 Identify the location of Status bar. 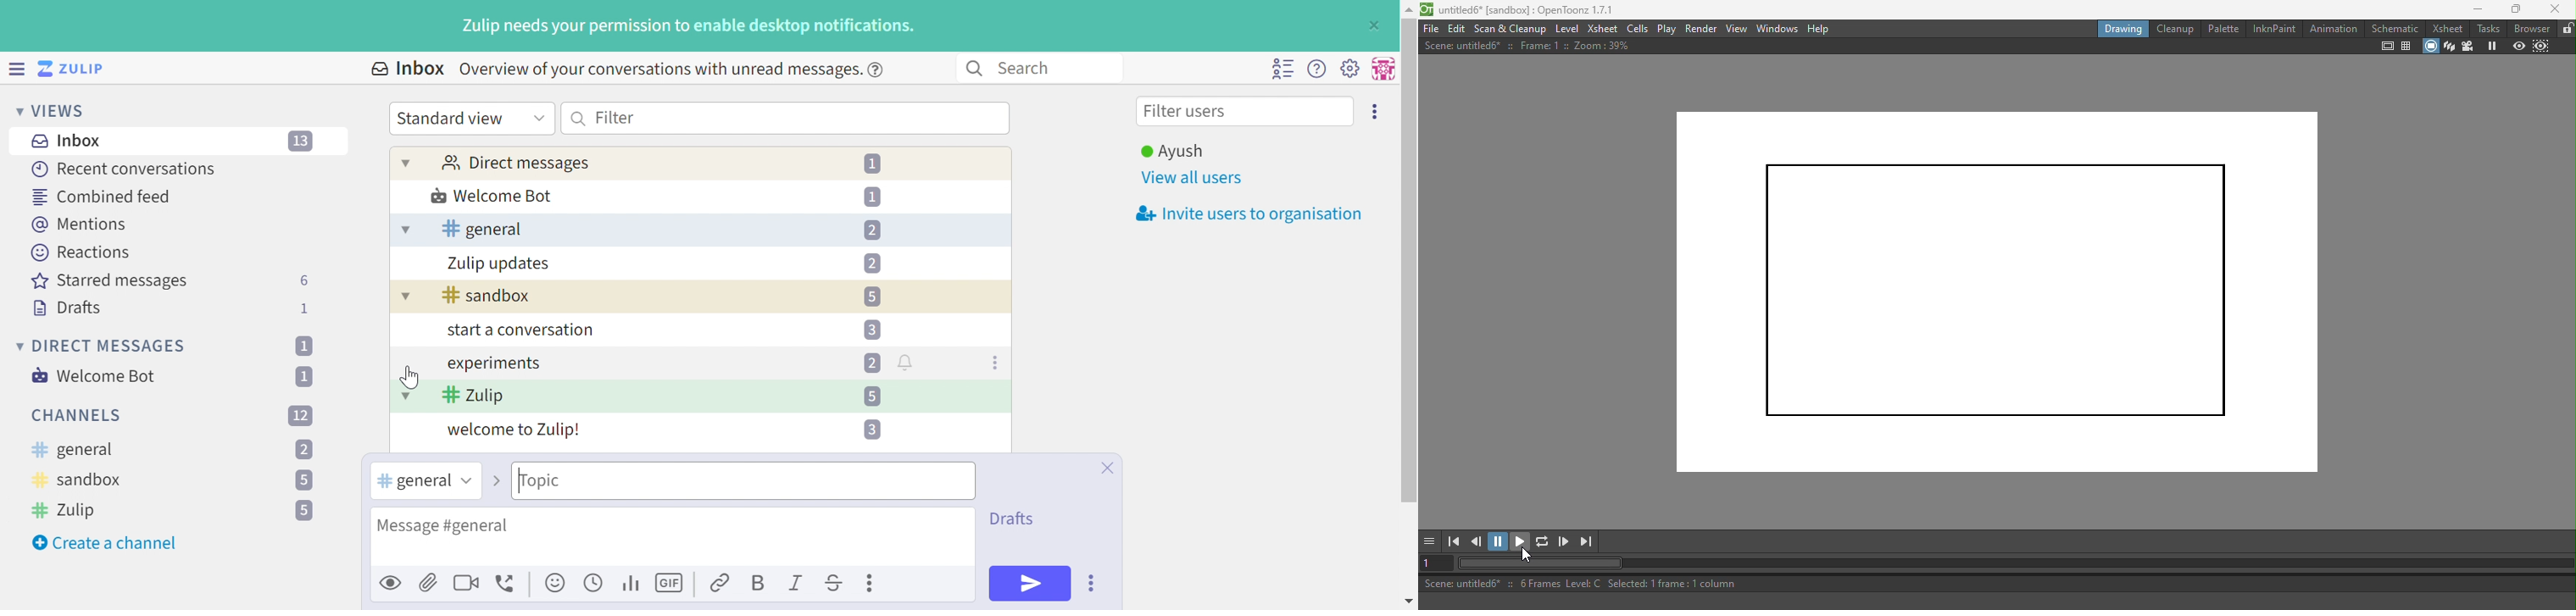
(1996, 585).